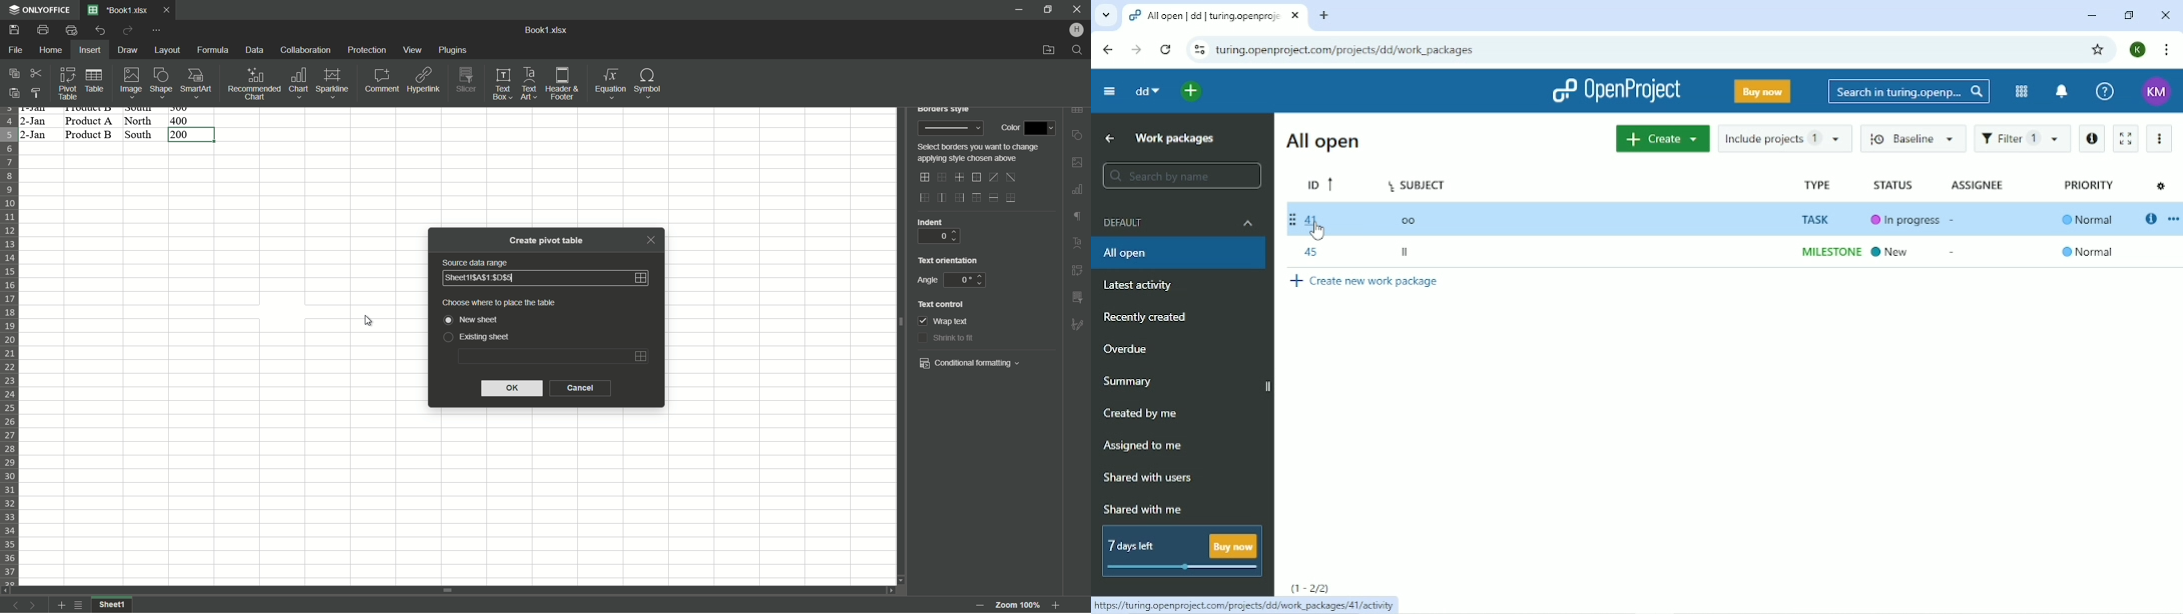  Describe the element at coordinates (1078, 243) in the screenshot. I see `text art` at that location.